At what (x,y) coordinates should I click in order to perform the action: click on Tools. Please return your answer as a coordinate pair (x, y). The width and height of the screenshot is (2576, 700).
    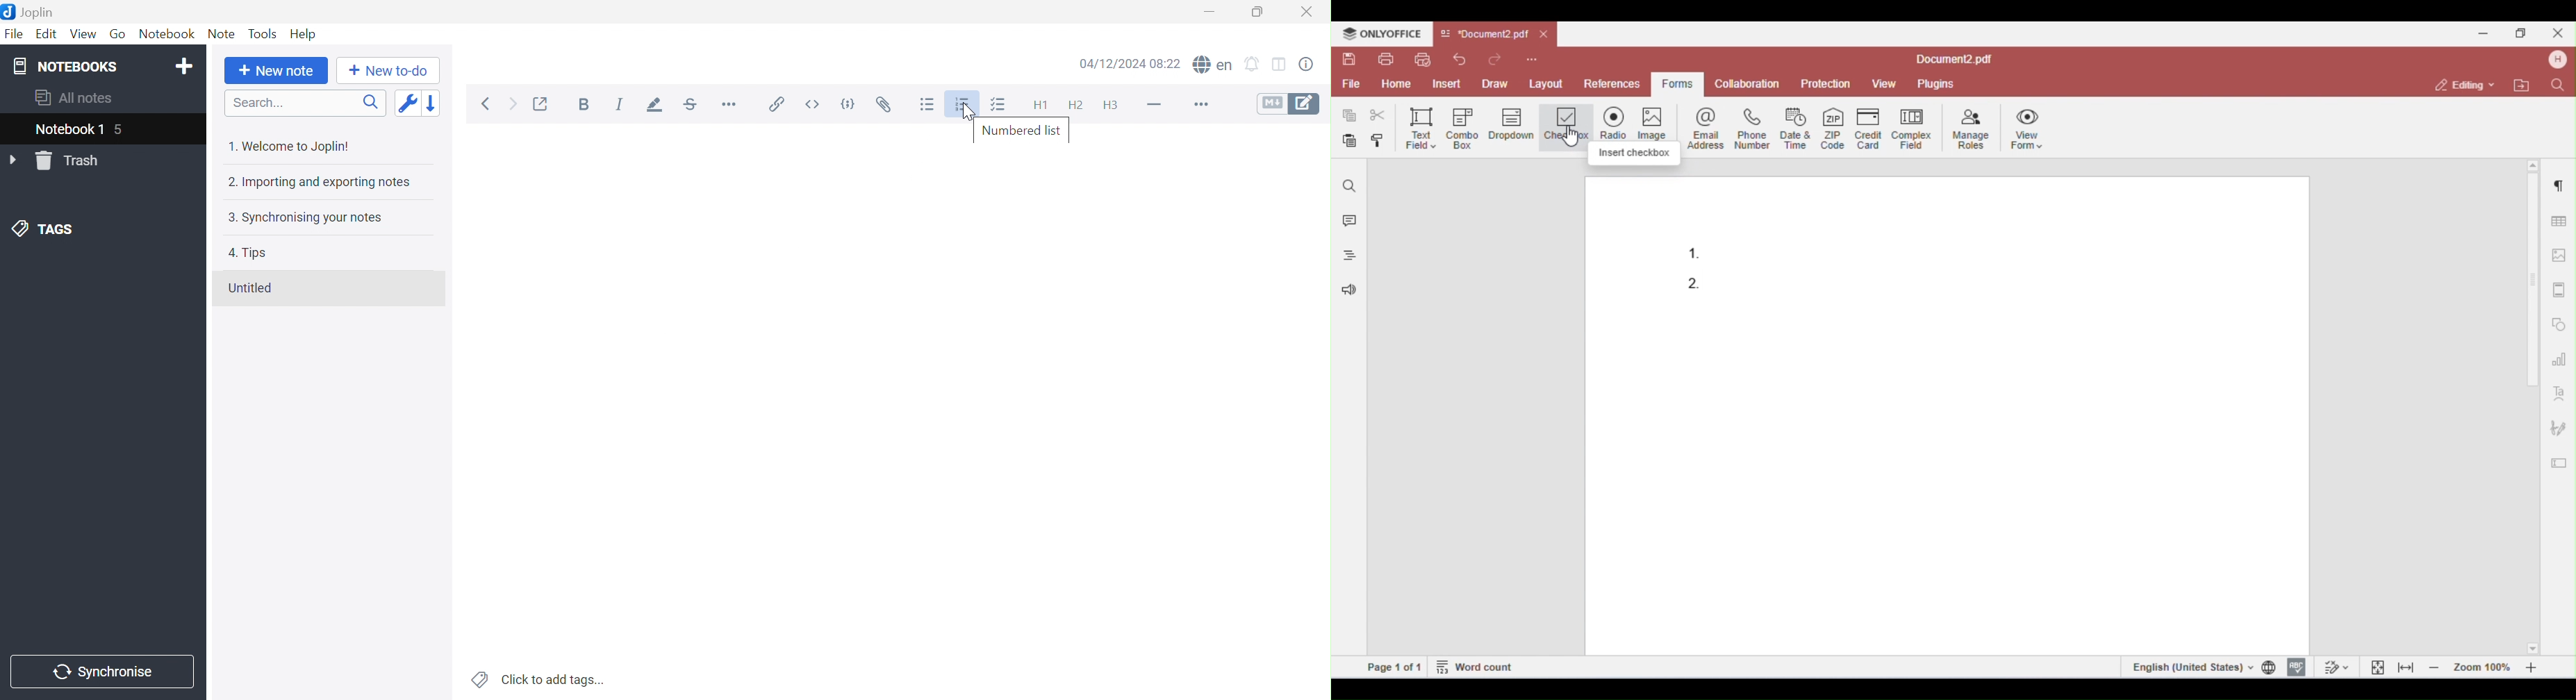
    Looking at the image, I should click on (262, 33).